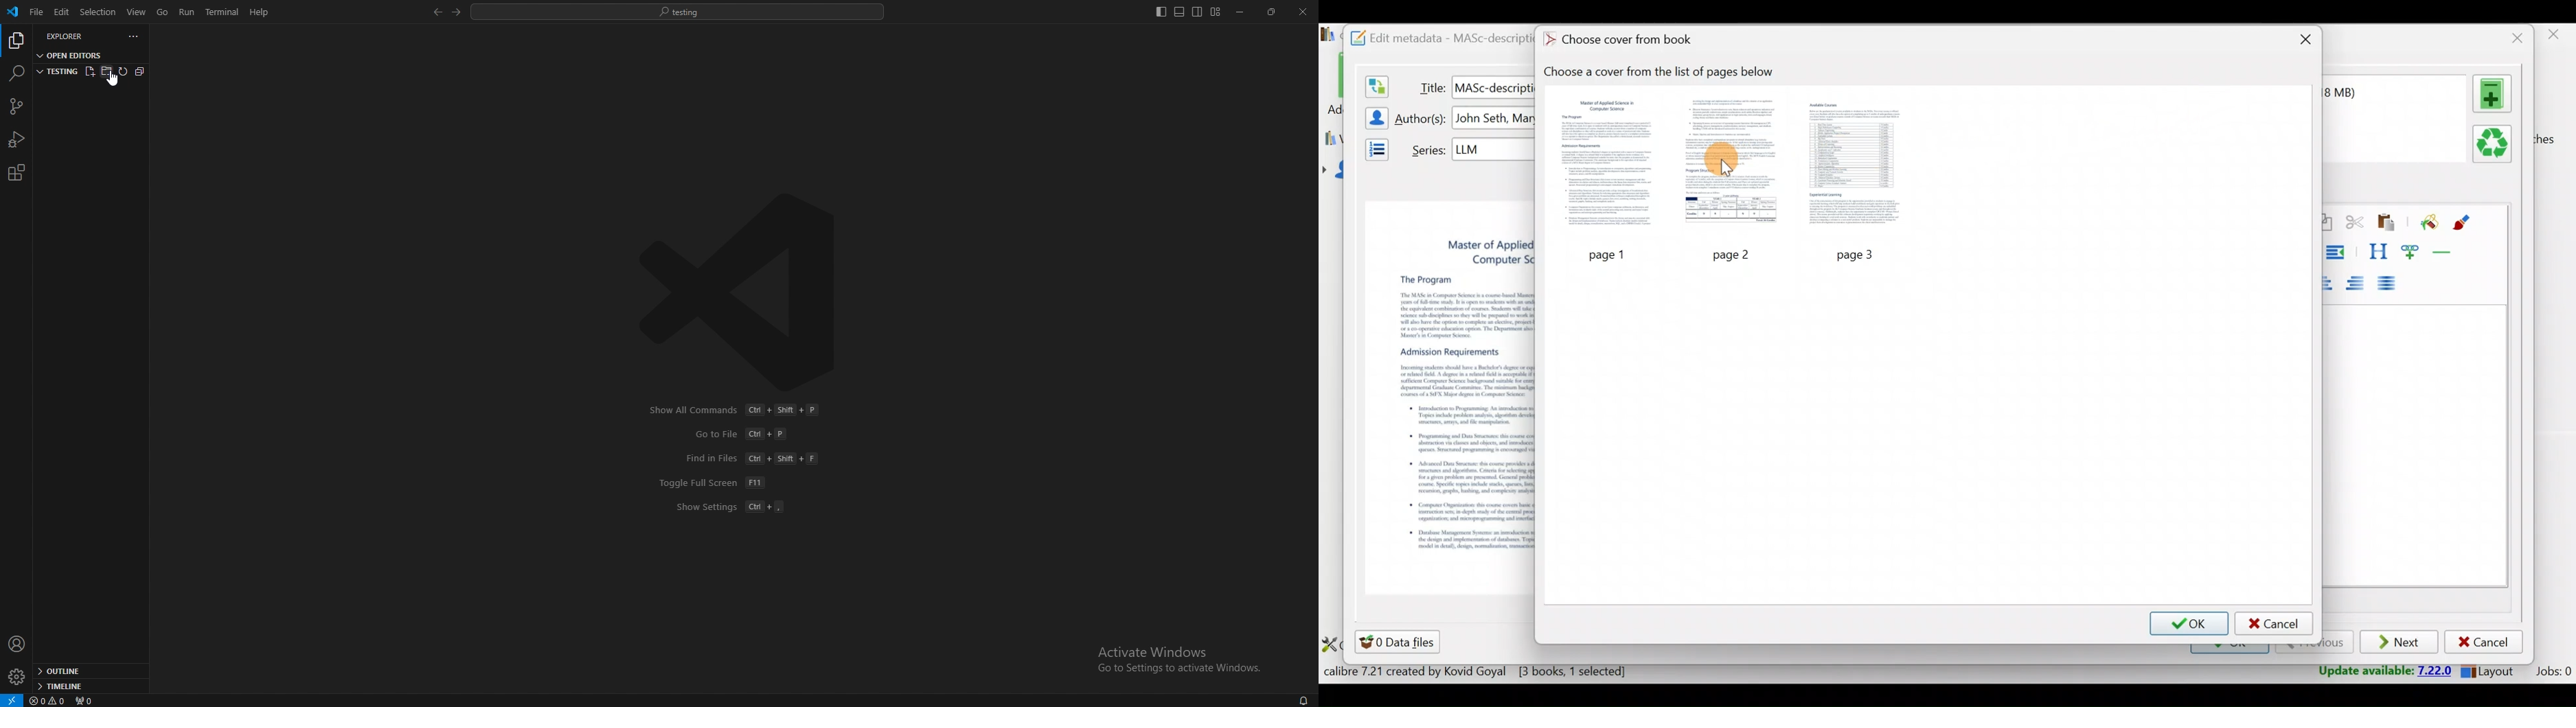 The width and height of the screenshot is (2576, 728). What do you see at coordinates (1495, 118) in the screenshot?
I see `` at bounding box center [1495, 118].